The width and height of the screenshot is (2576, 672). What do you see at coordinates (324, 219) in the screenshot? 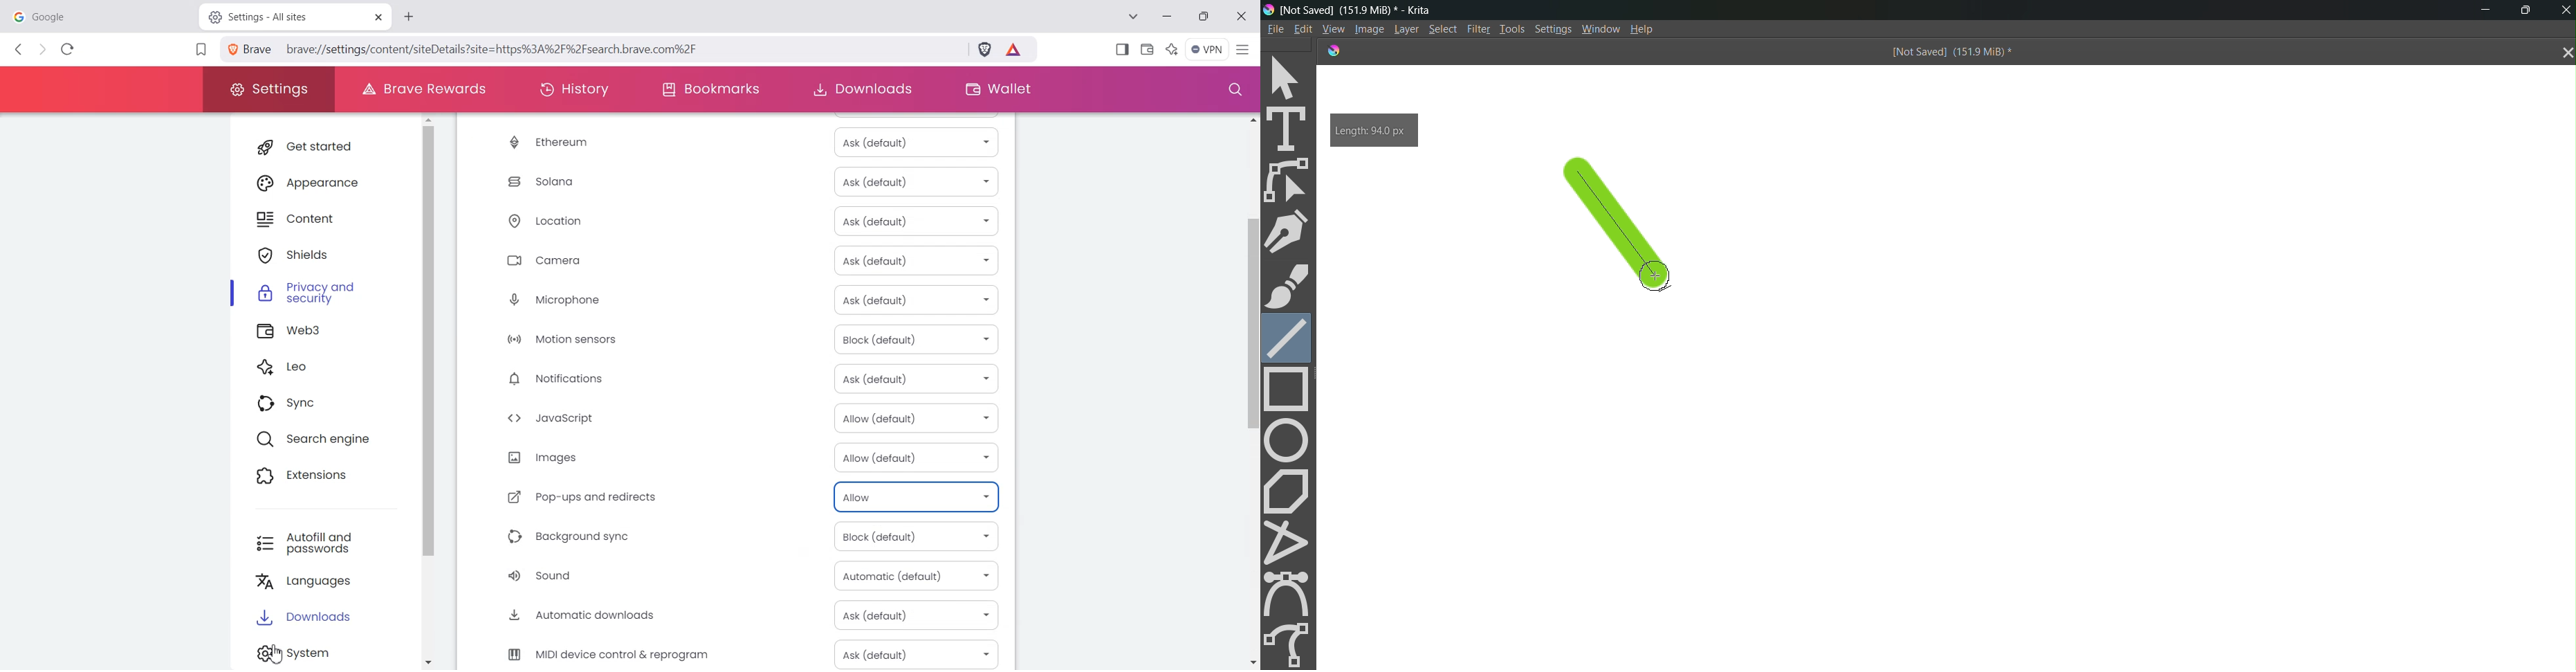
I see `Content` at bounding box center [324, 219].